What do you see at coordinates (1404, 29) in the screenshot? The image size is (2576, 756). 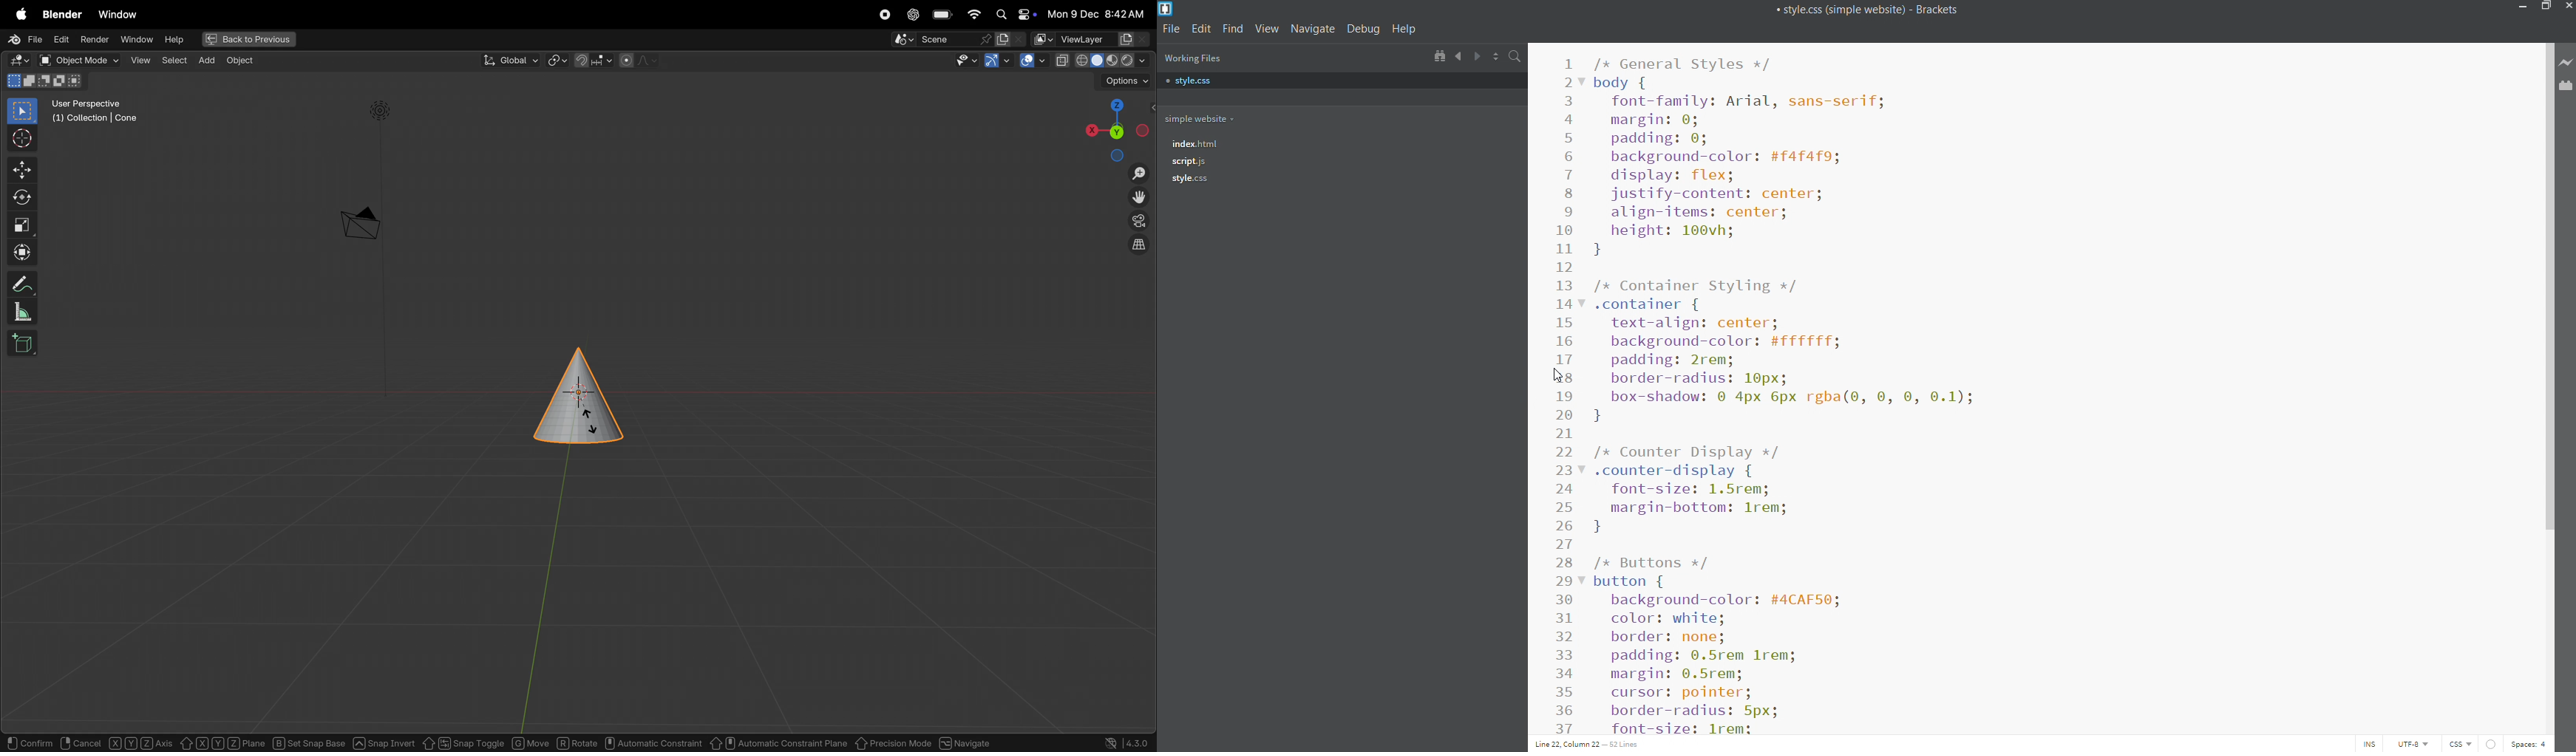 I see `help` at bounding box center [1404, 29].